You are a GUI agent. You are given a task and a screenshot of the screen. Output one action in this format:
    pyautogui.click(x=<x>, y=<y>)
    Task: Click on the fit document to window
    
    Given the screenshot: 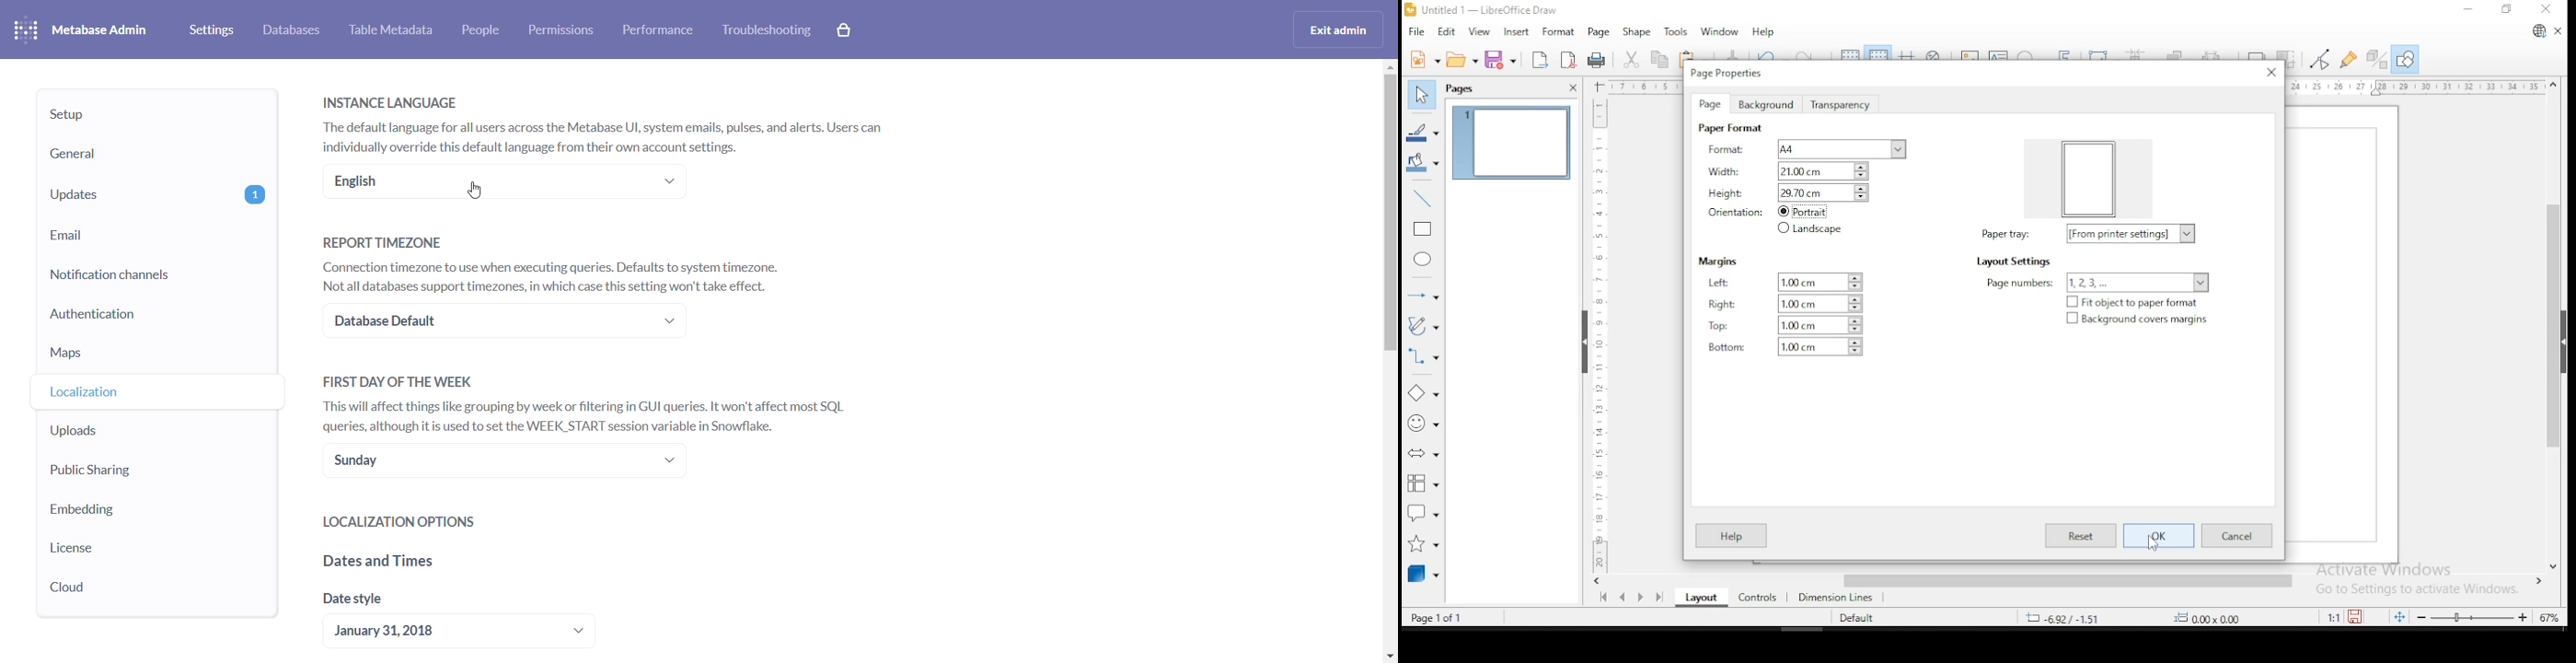 What is the action you would take?
    pyautogui.click(x=2401, y=616)
    